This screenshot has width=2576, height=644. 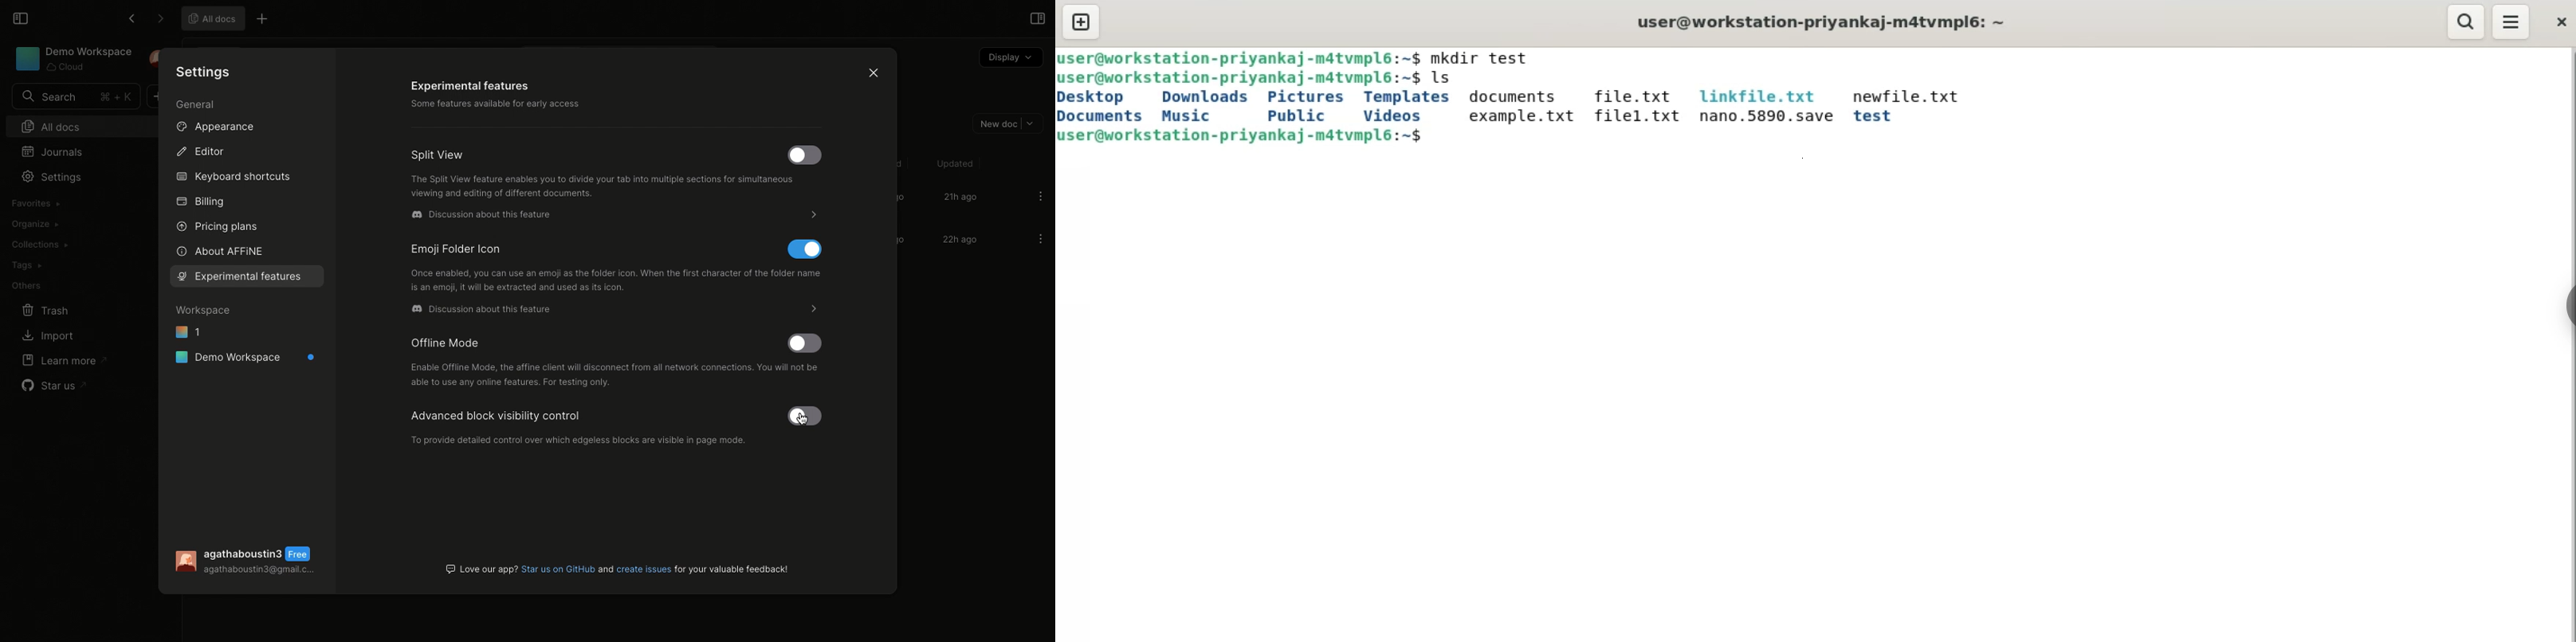 I want to click on Forward, so click(x=160, y=19).